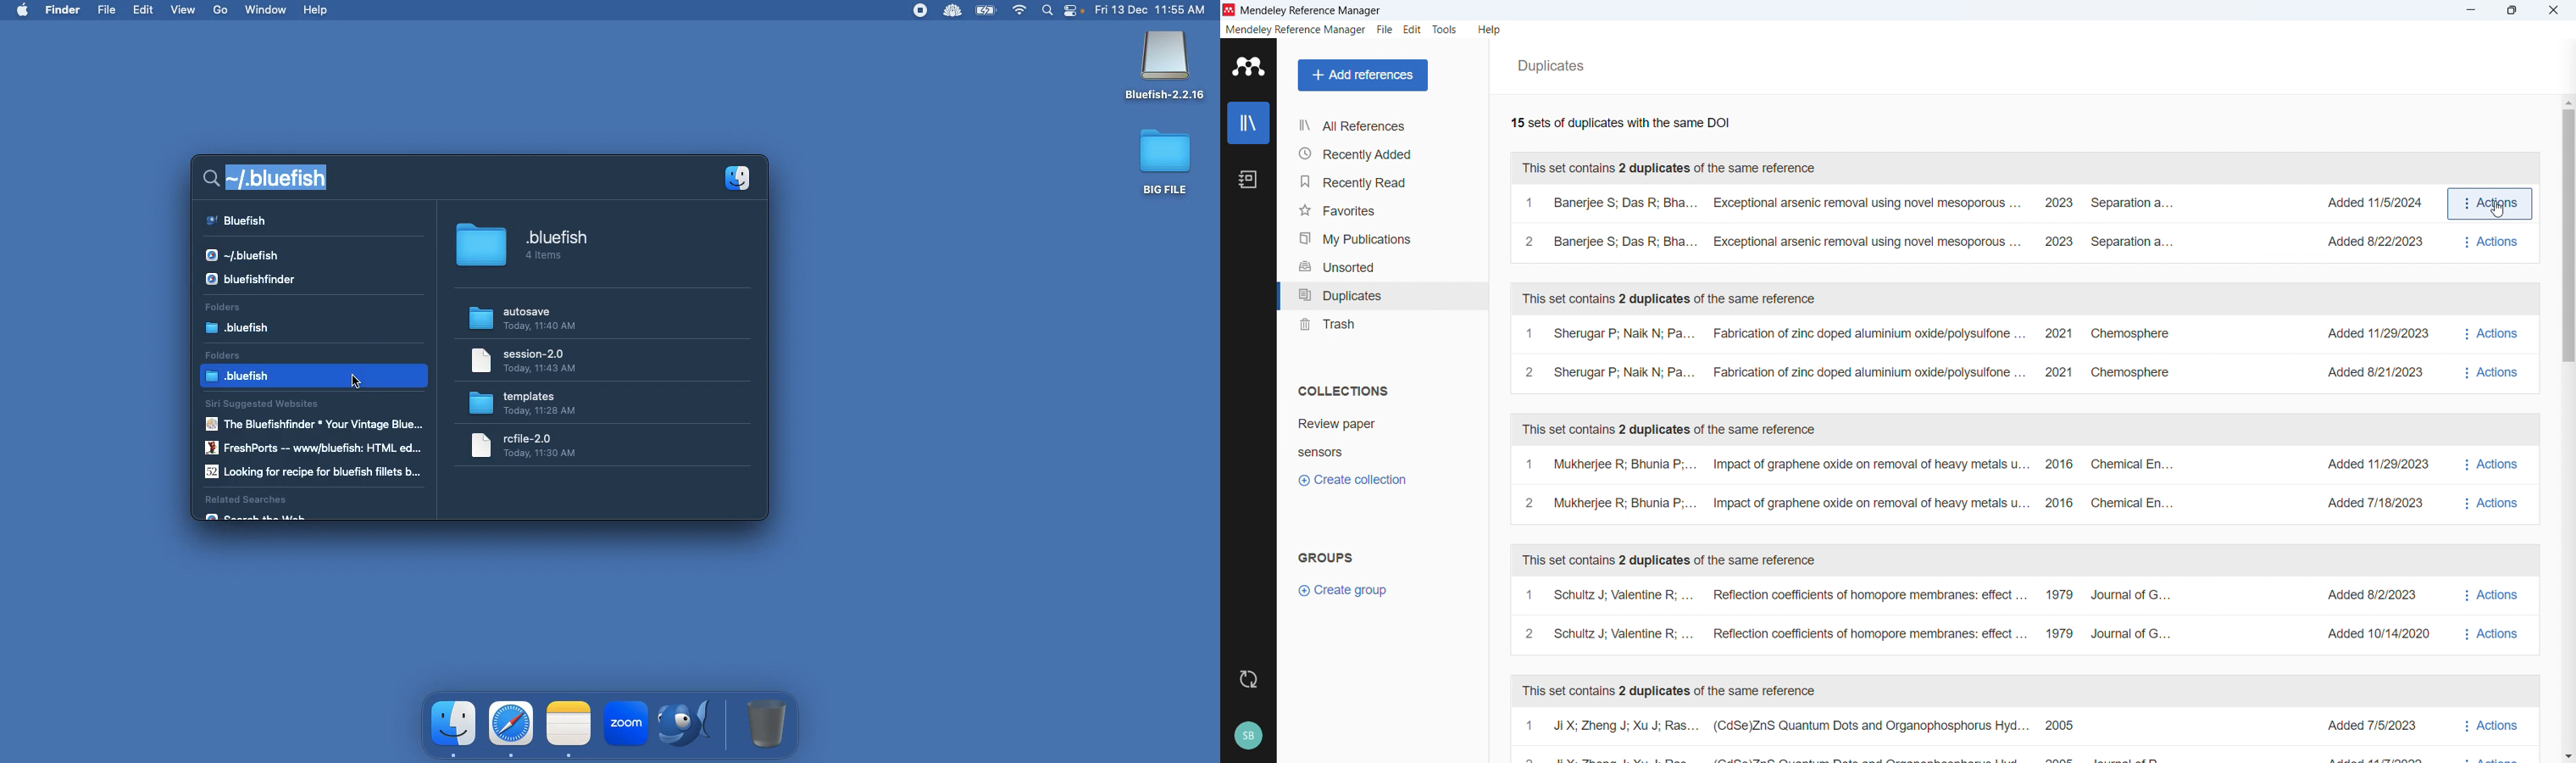  Describe the element at coordinates (2490, 221) in the screenshot. I see `actions ` at that location.